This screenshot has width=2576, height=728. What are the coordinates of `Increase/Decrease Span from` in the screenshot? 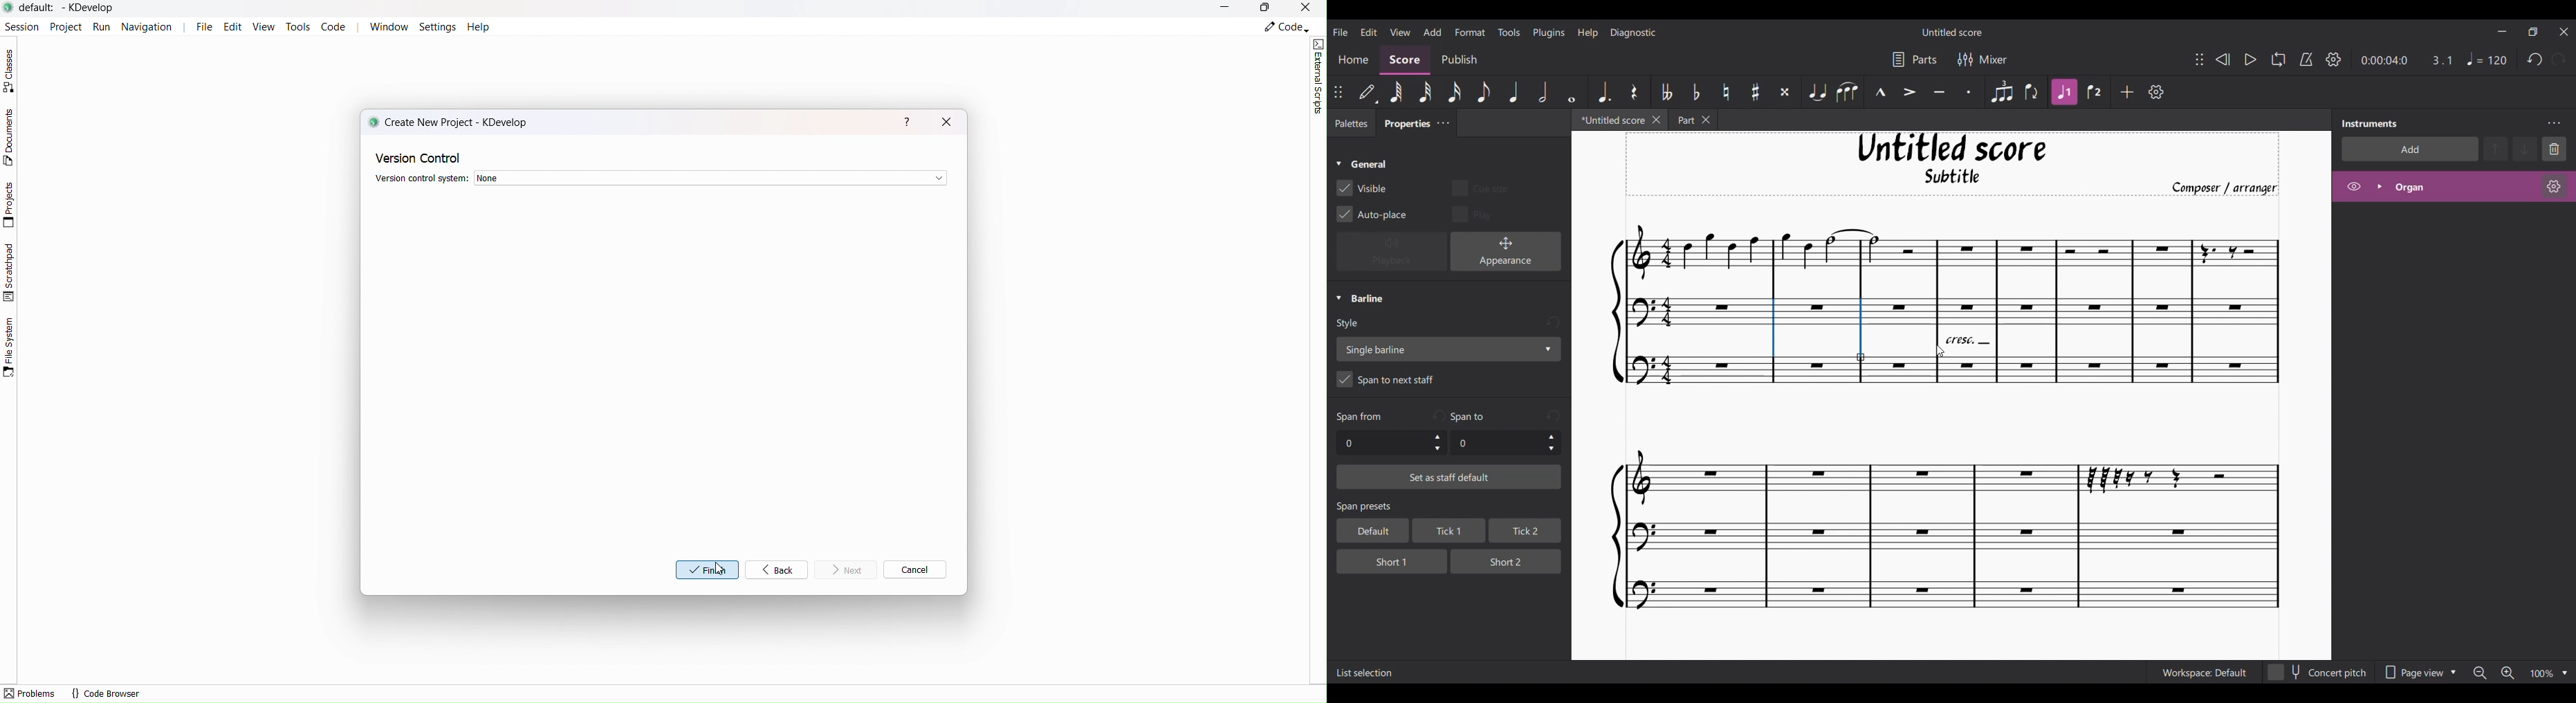 It's located at (1438, 443).